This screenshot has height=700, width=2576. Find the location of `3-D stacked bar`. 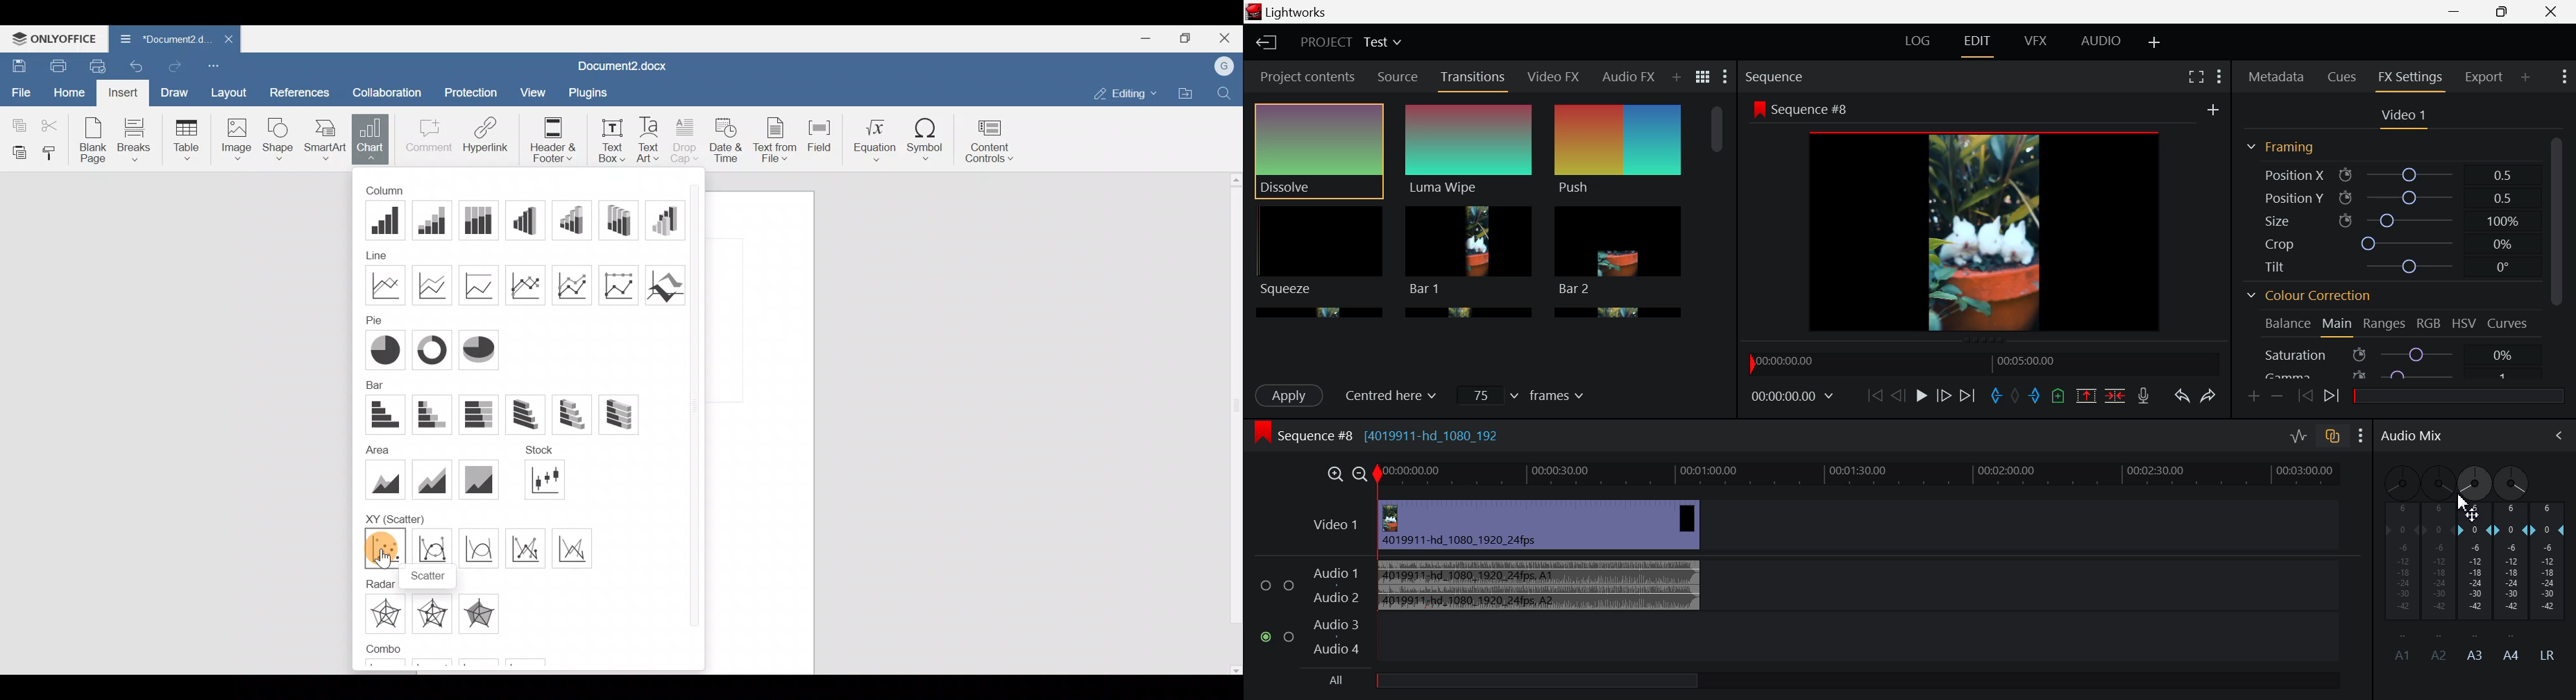

3-D stacked bar is located at coordinates (576, 415).